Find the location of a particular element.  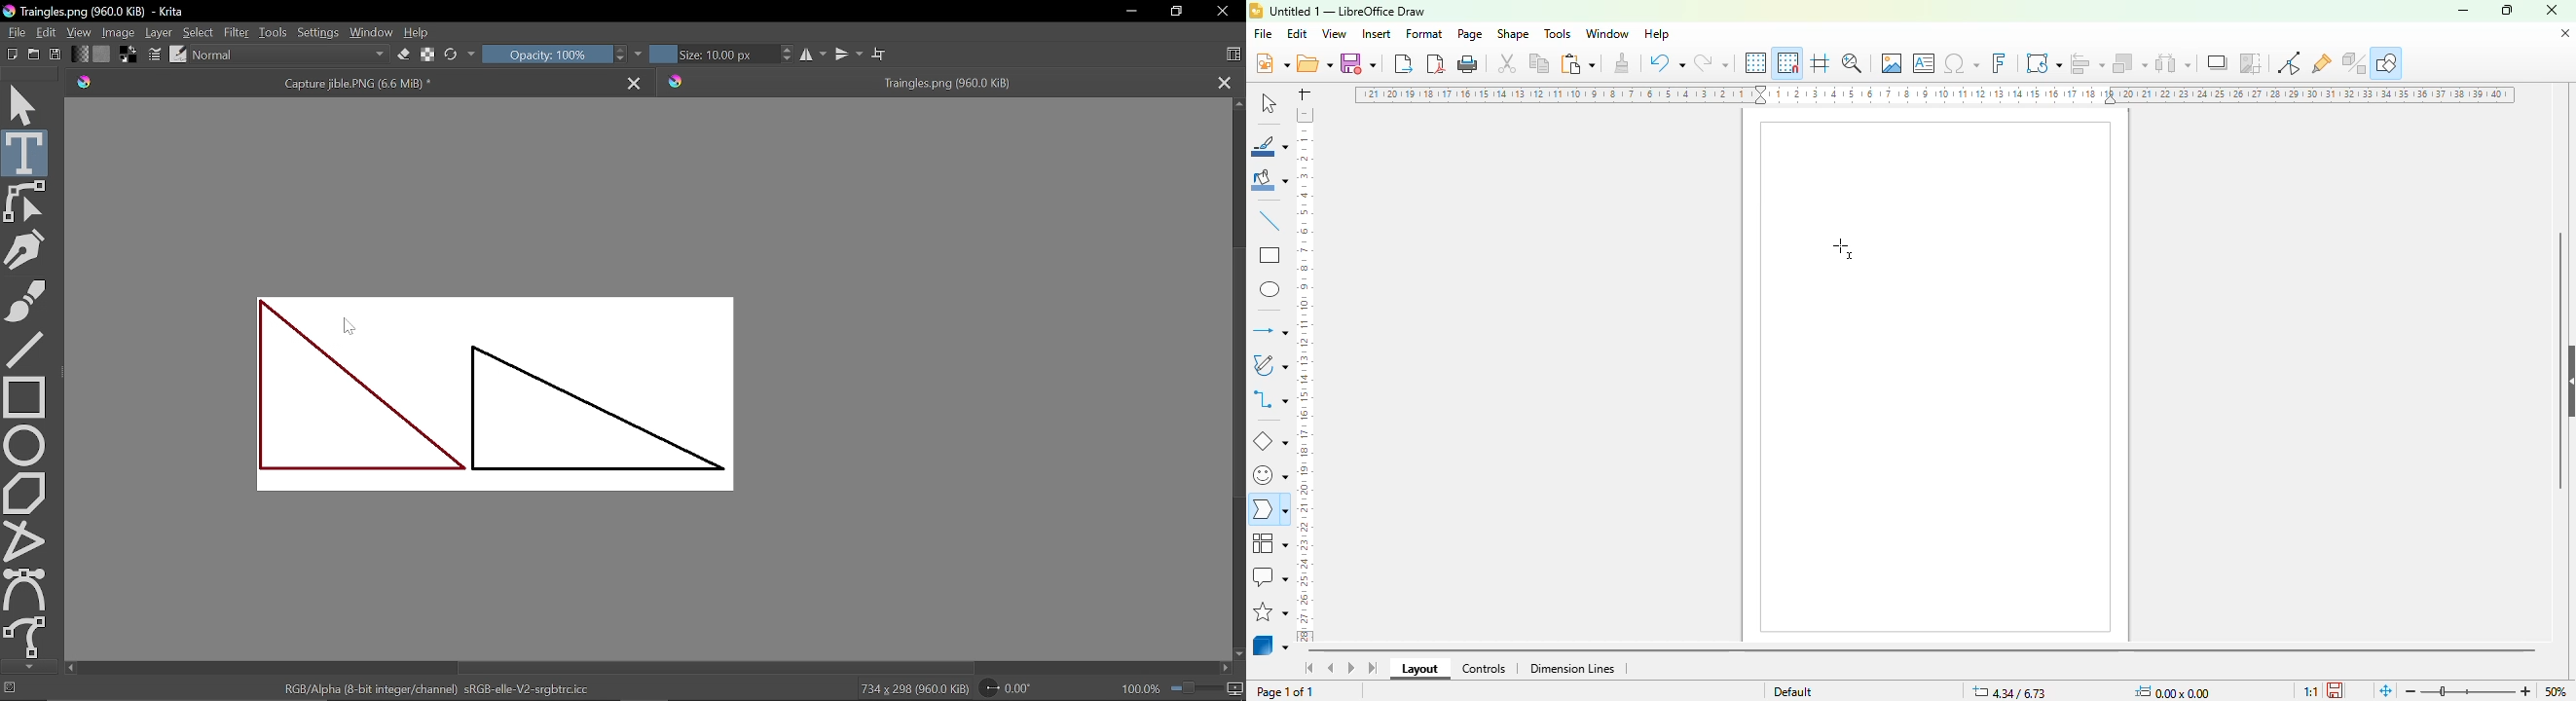

format is located at coordinates (1425, 33).